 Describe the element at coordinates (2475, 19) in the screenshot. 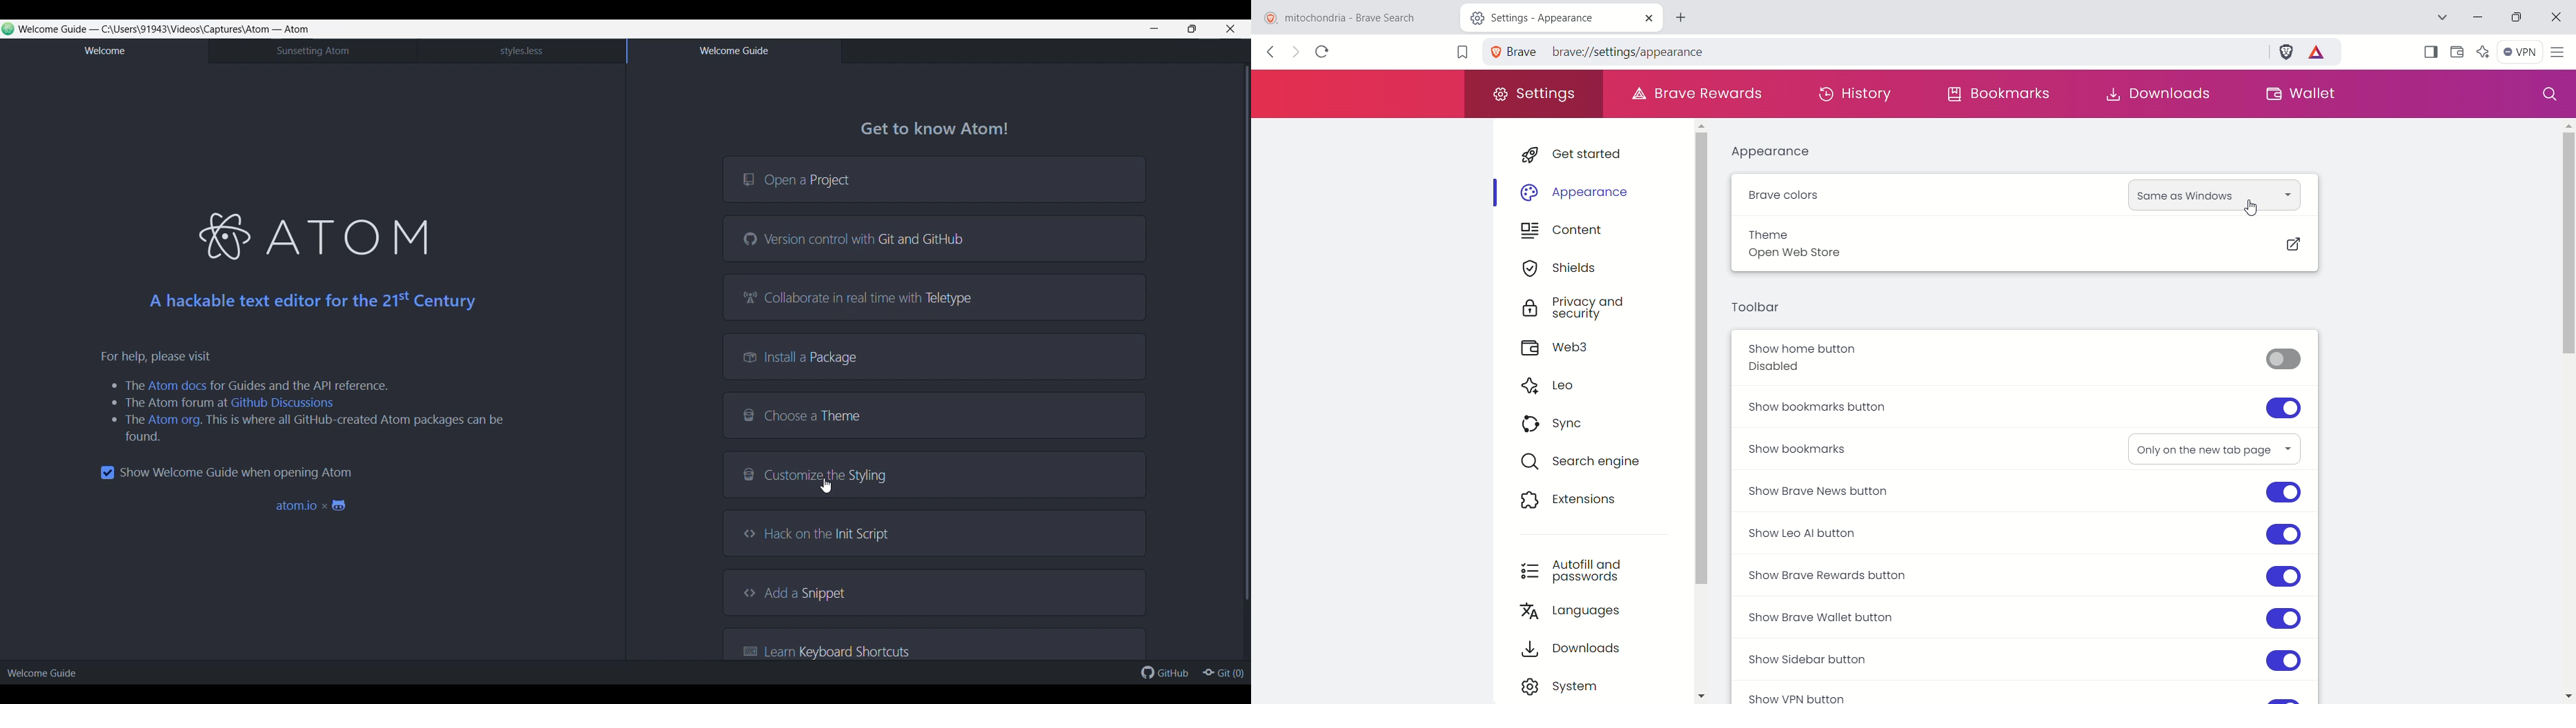

I see `minimize` at that location.